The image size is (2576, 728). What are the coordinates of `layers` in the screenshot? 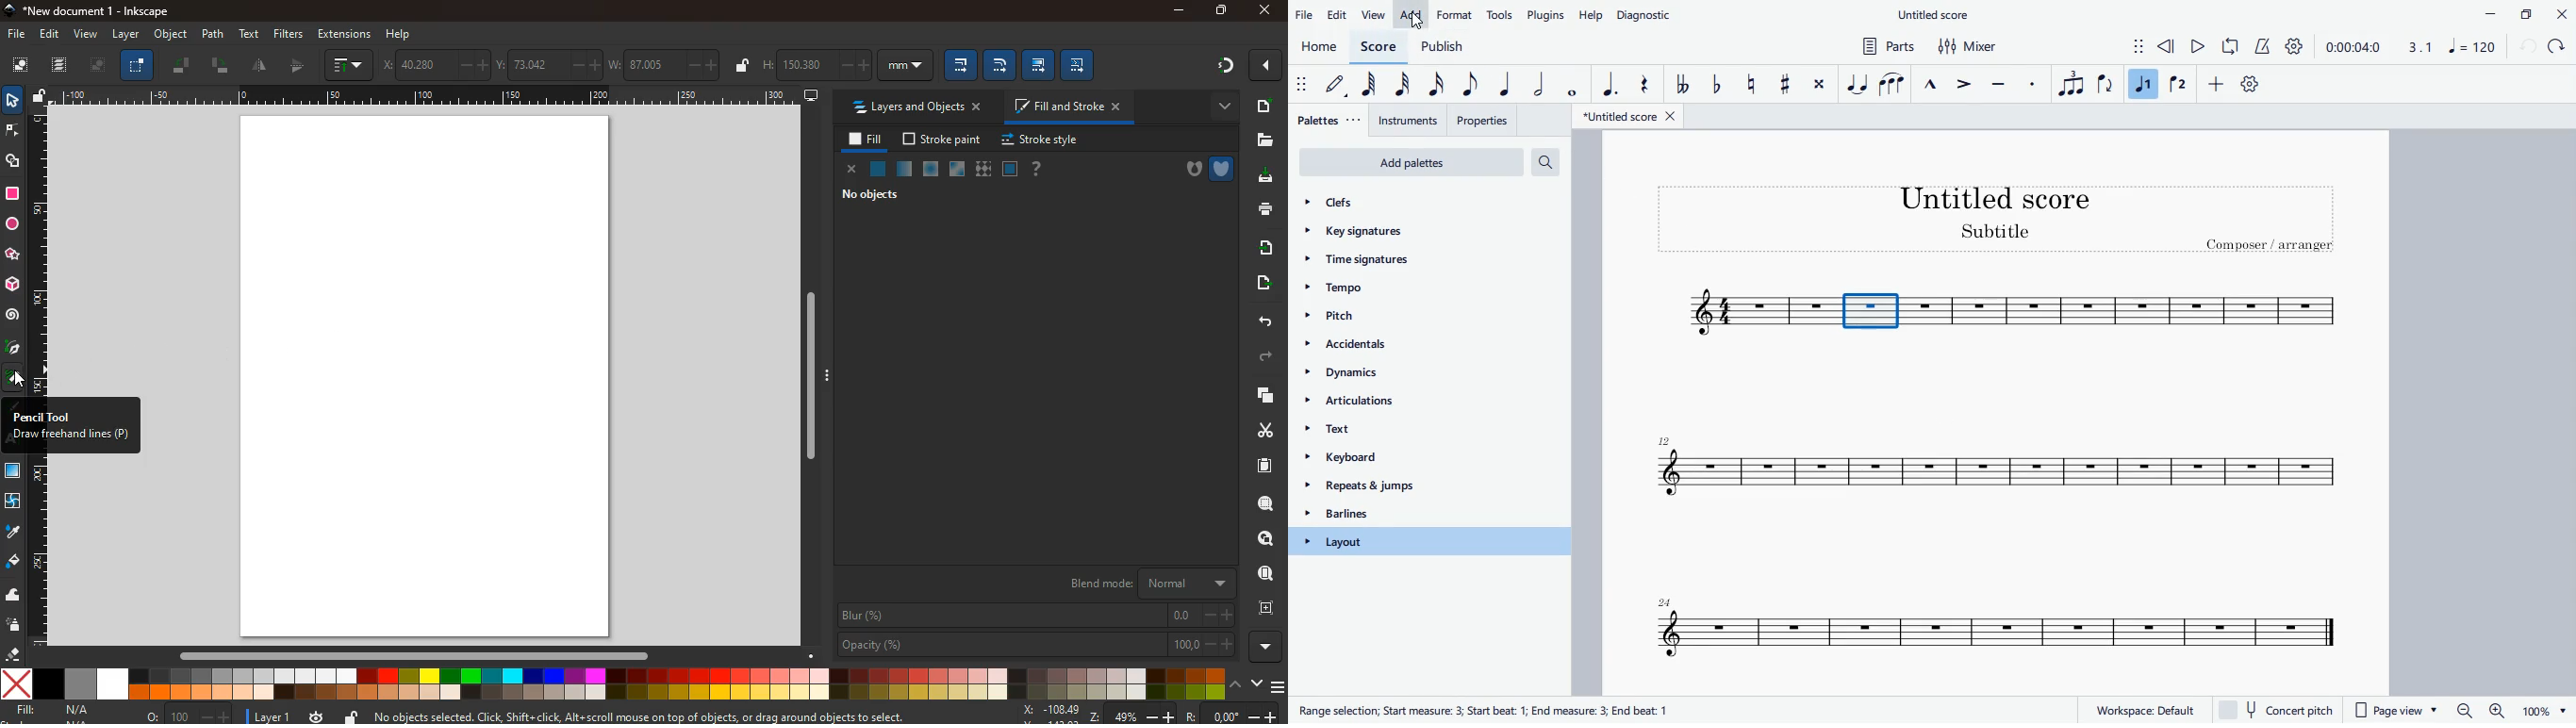 It's located at (62, 64).